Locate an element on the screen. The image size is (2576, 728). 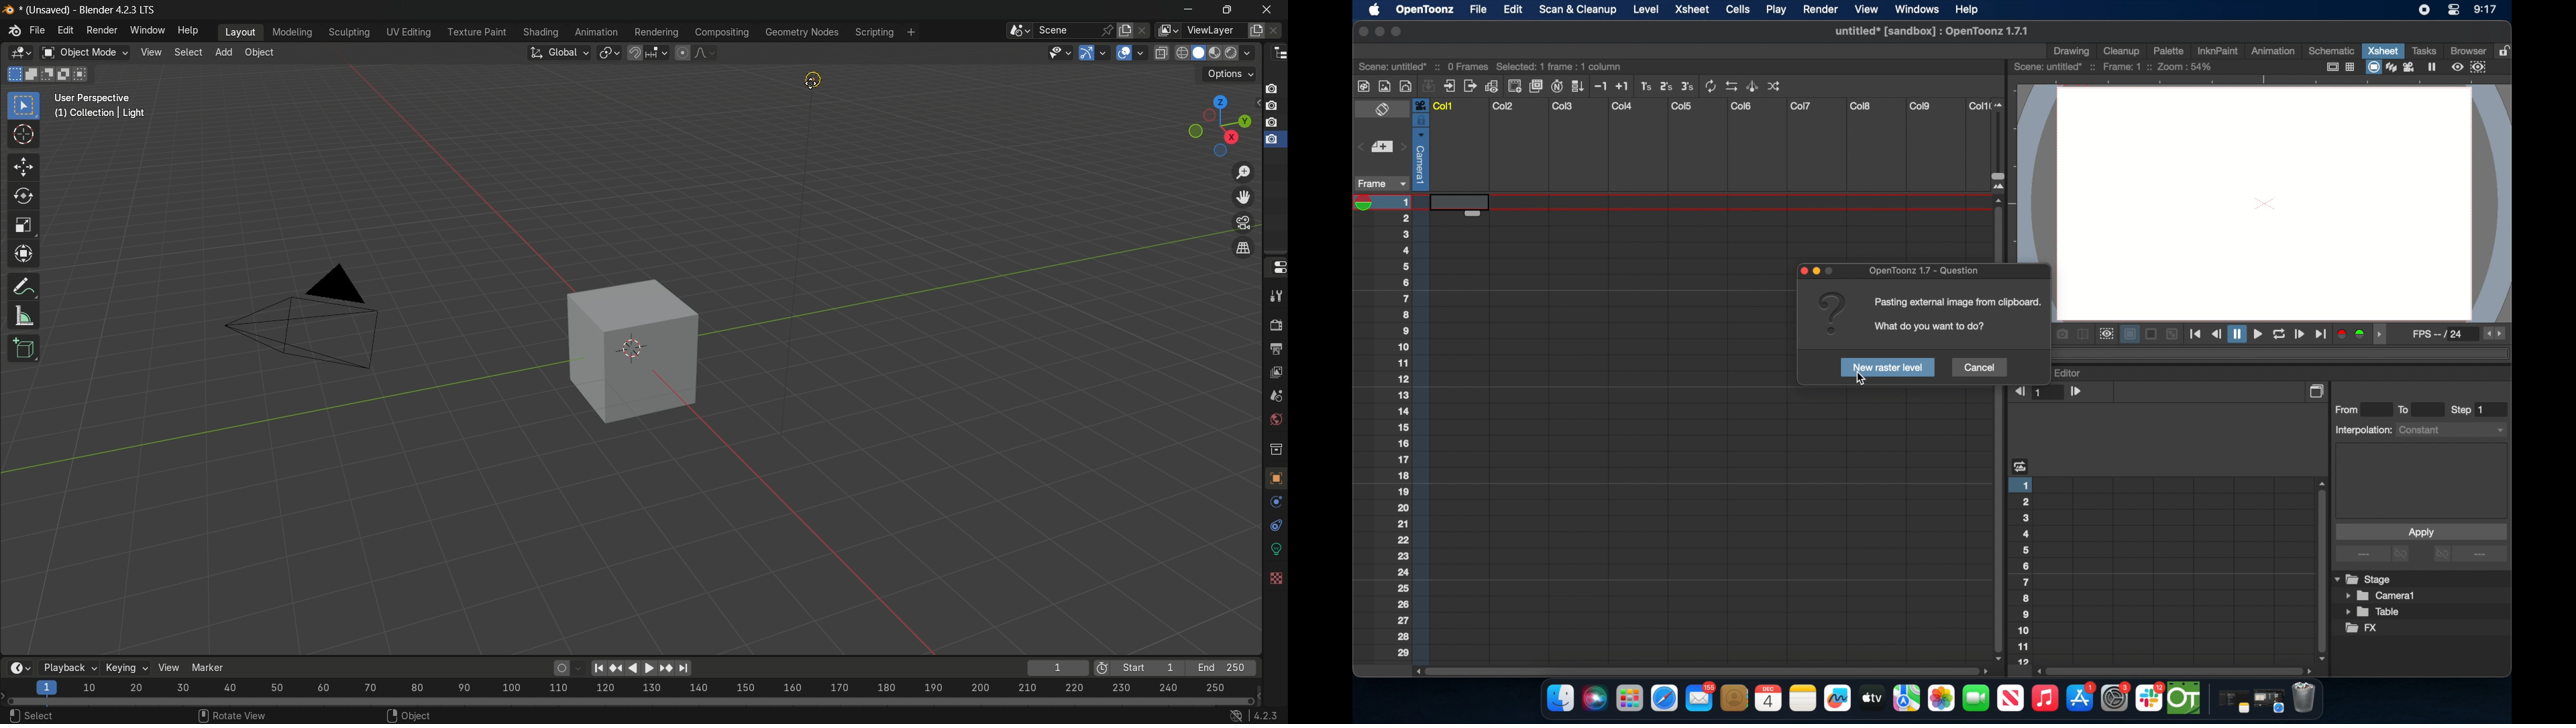
inknpaint is located at coordinates (2217, 50).